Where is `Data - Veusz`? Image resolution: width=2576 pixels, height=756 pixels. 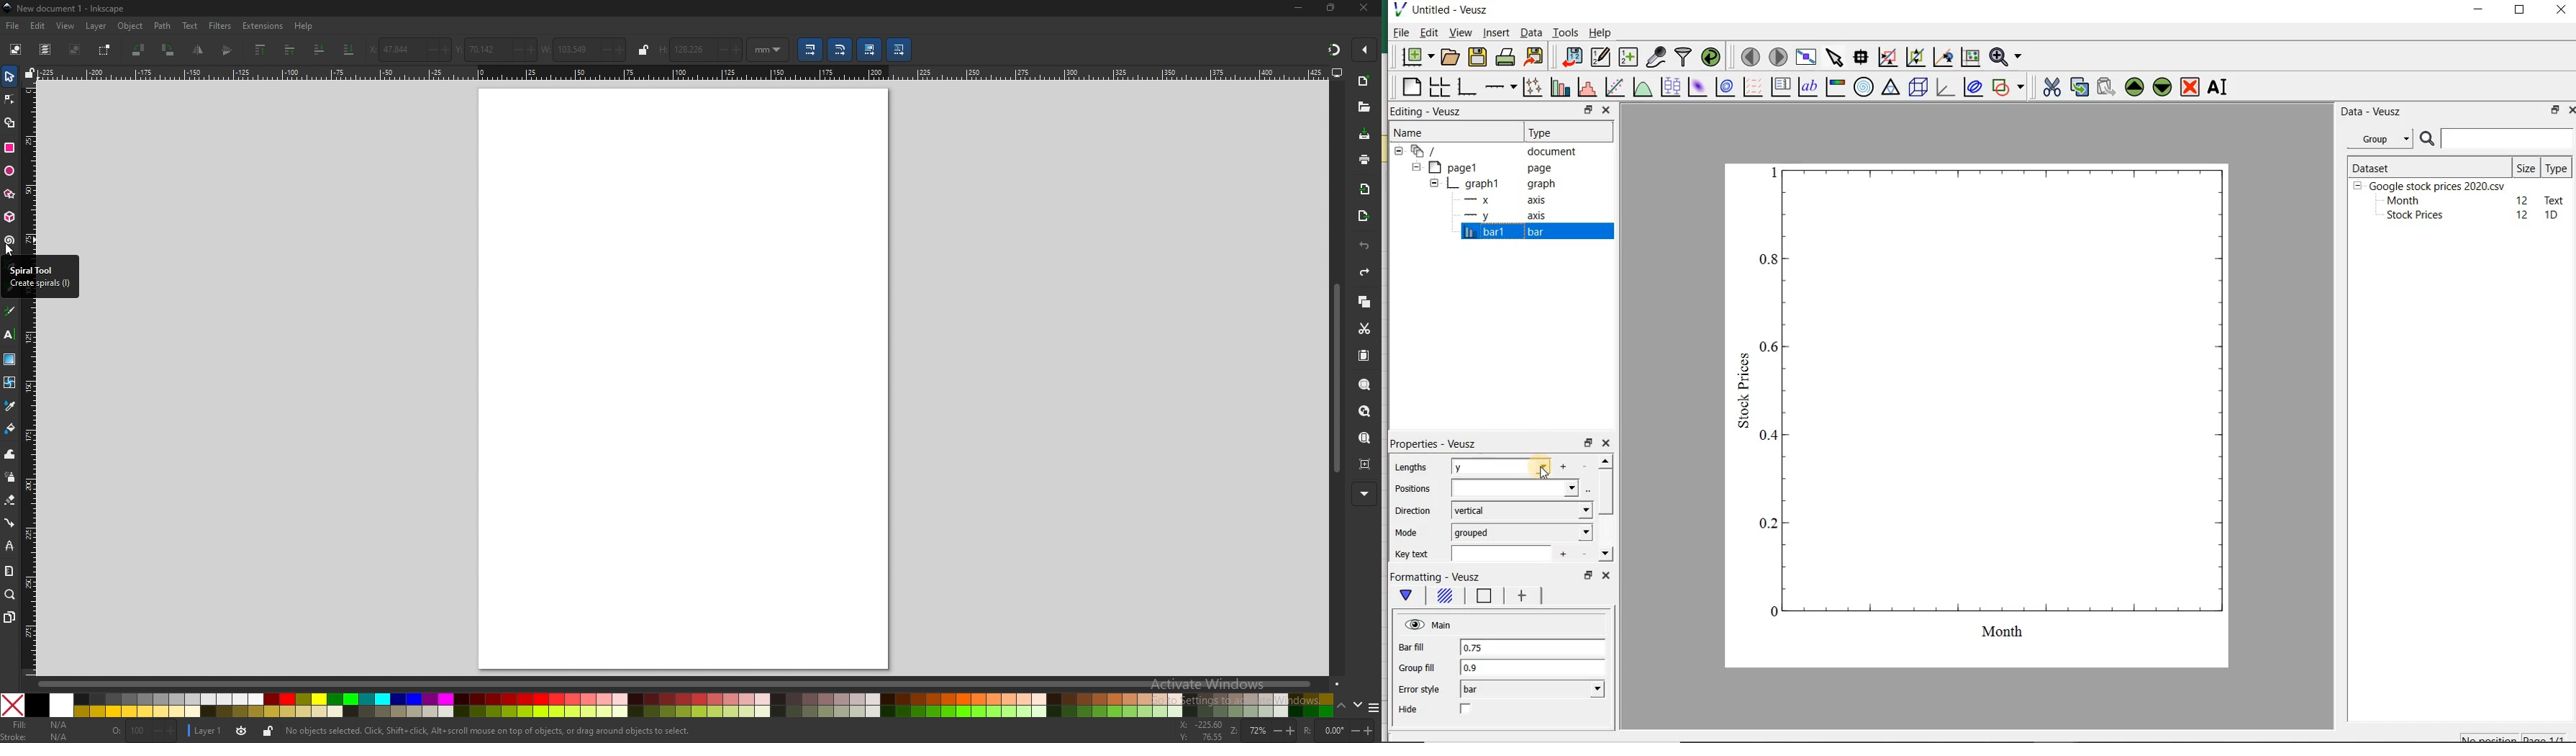 Data - Veusz is located at coordinates (2372, 111).